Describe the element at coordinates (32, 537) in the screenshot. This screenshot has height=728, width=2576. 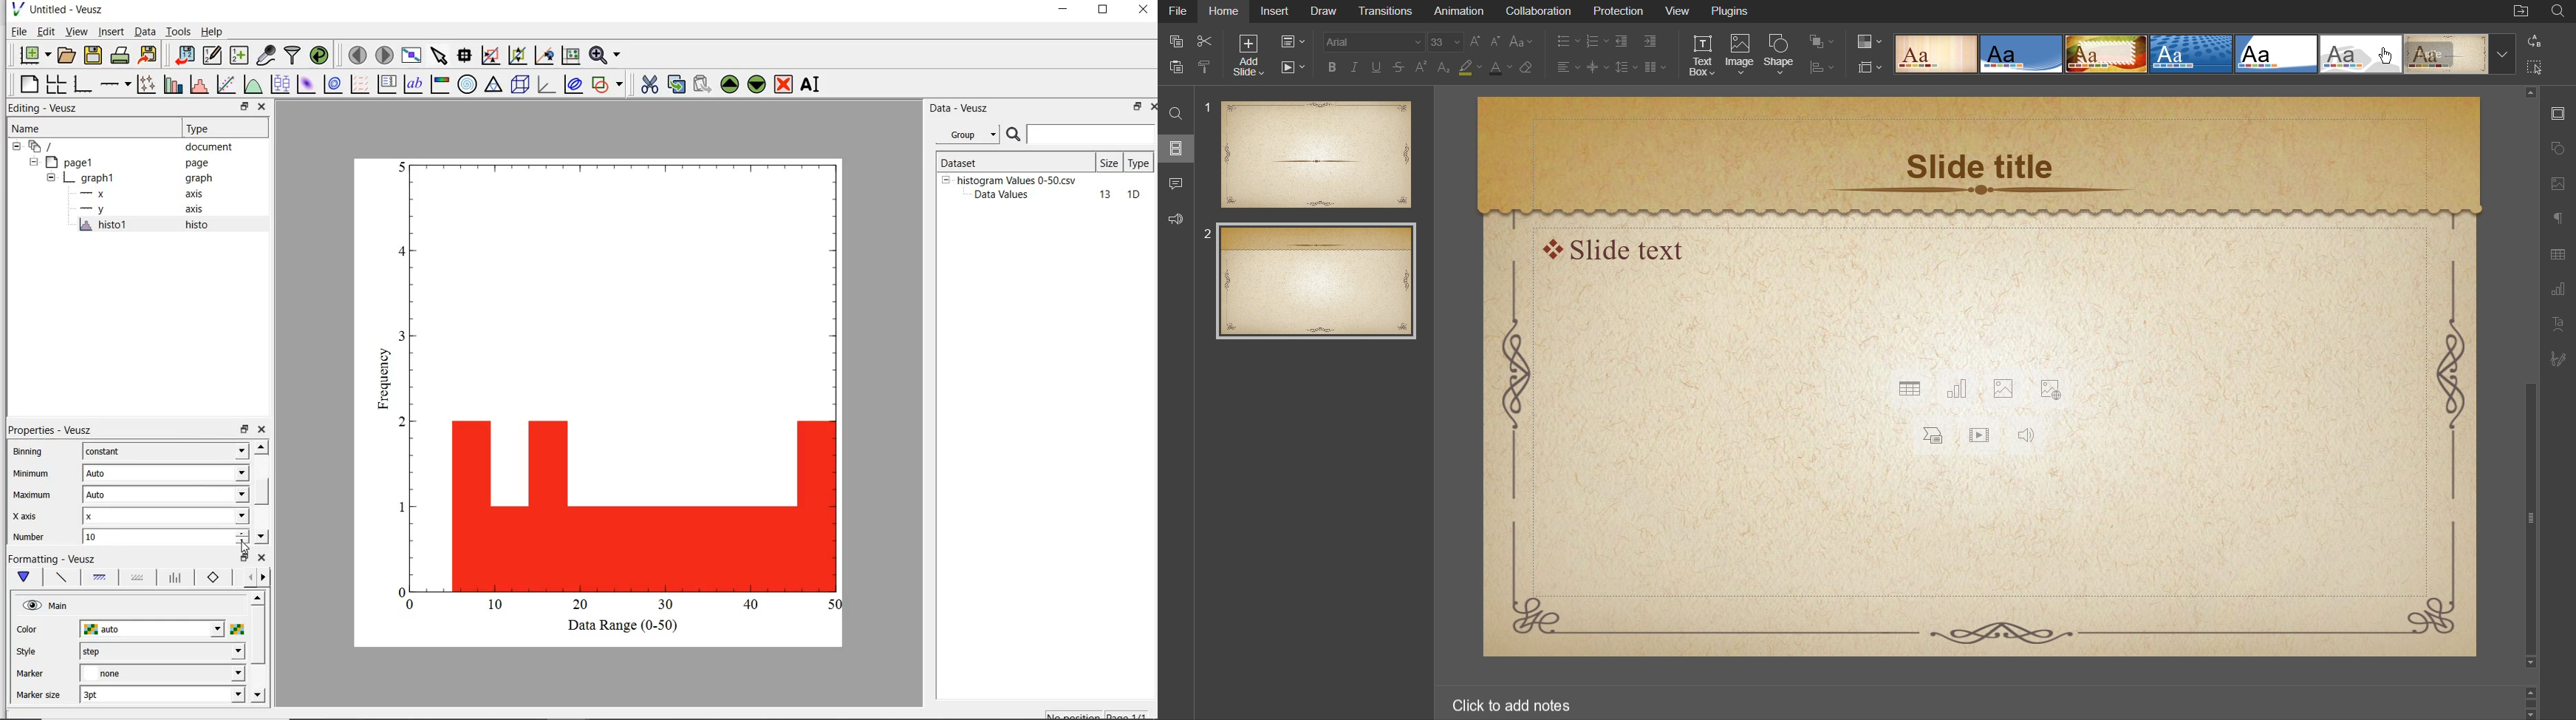
I see `Number` at that location.